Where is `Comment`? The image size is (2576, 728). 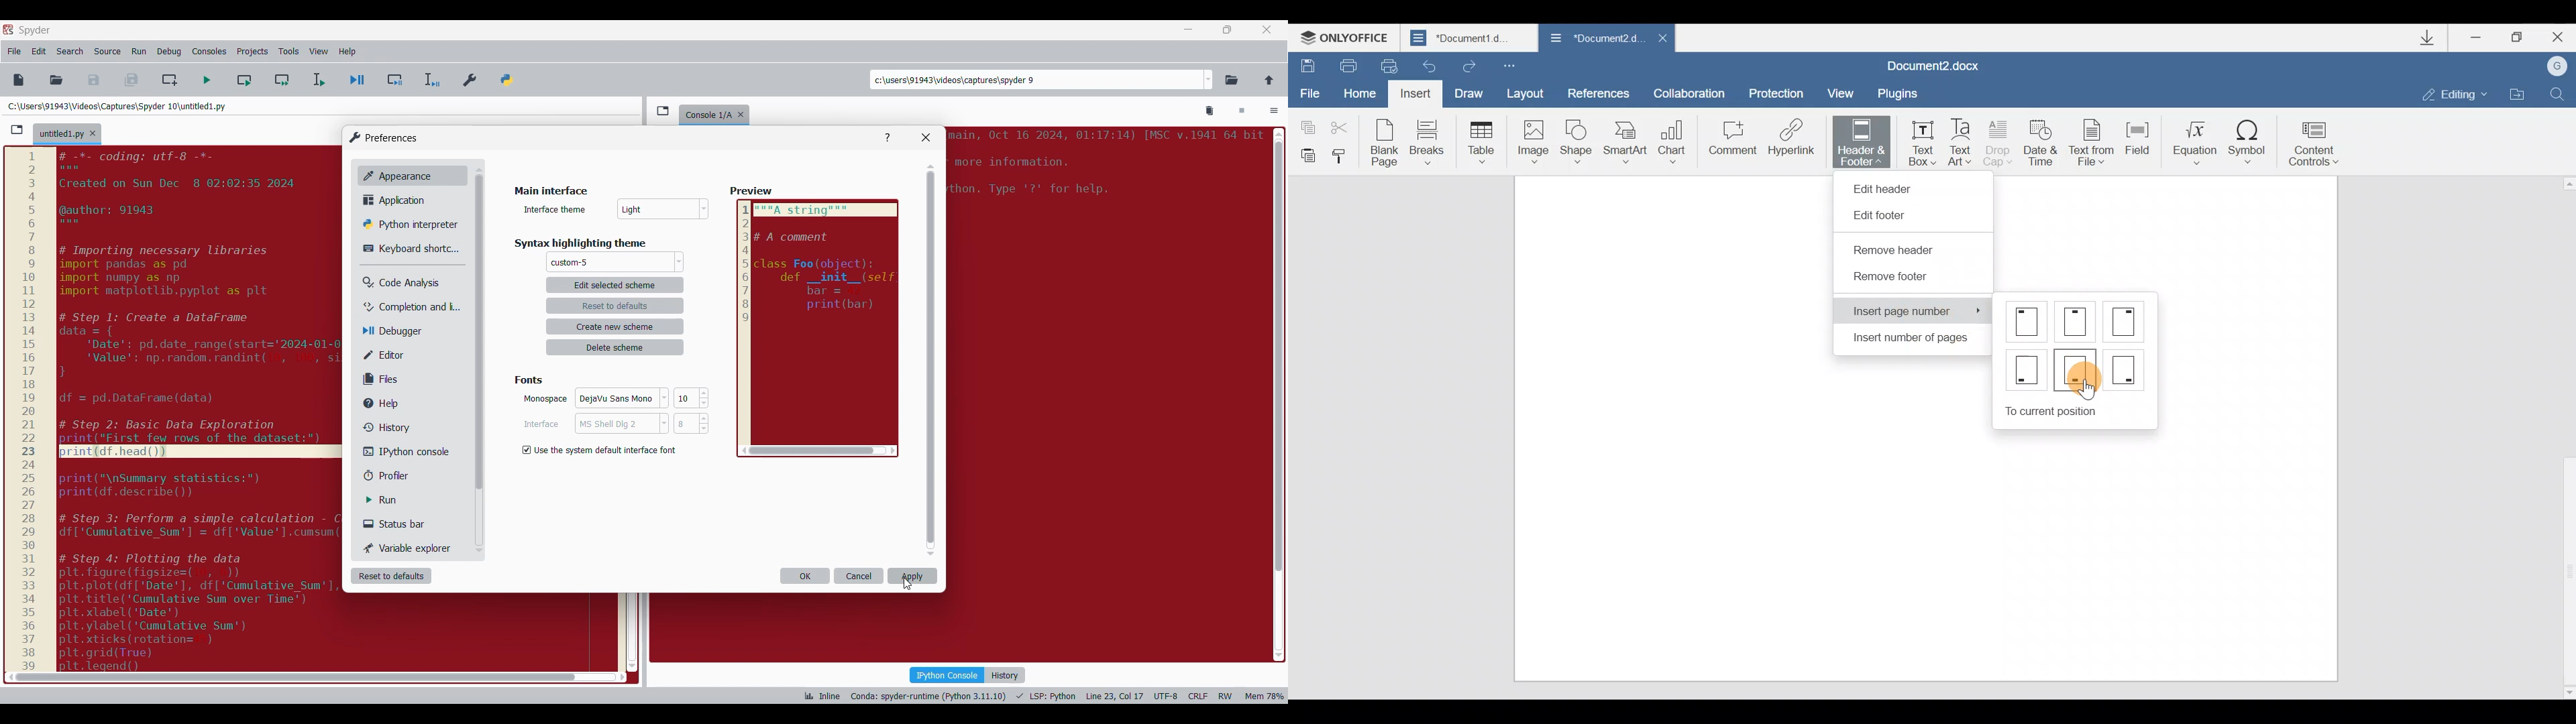
Comment is located at coordinates (1730, 141).